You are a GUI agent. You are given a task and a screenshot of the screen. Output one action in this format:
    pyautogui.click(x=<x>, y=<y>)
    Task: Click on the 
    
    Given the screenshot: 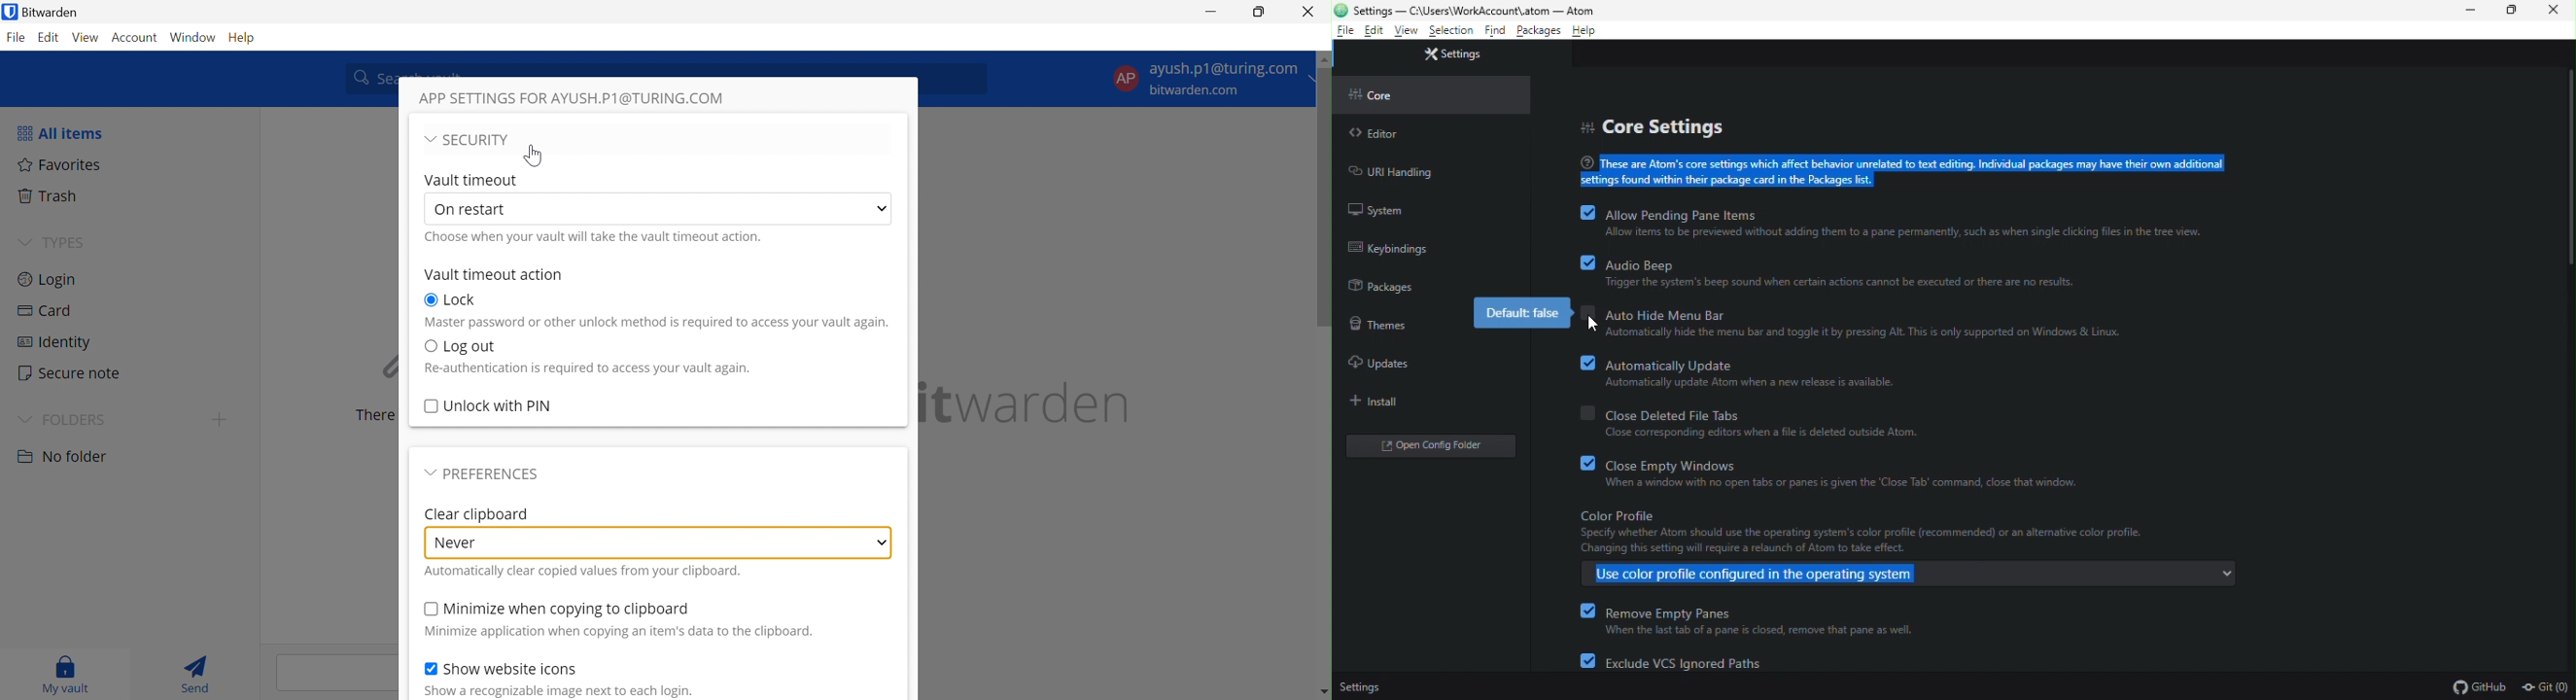 What is the action you would take?
    pyautogui.click(x=1579, y=612)
    